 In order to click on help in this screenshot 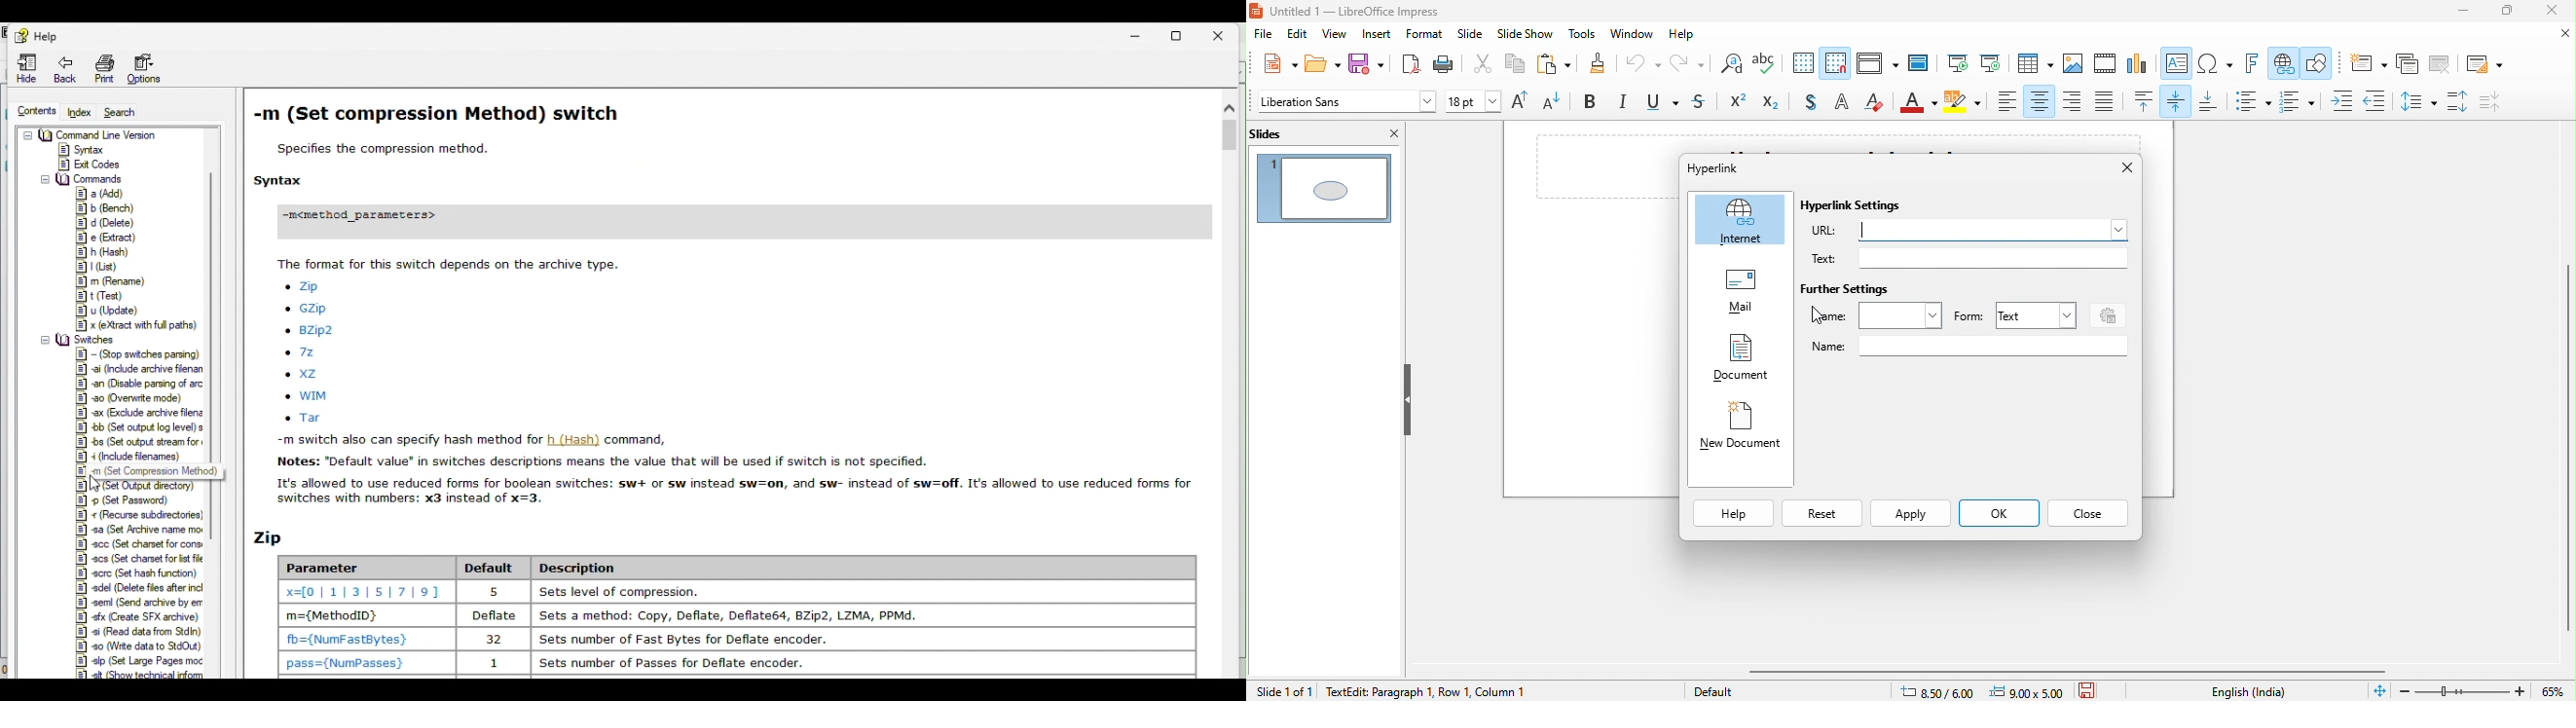, I will do `click(1688, 36)`.